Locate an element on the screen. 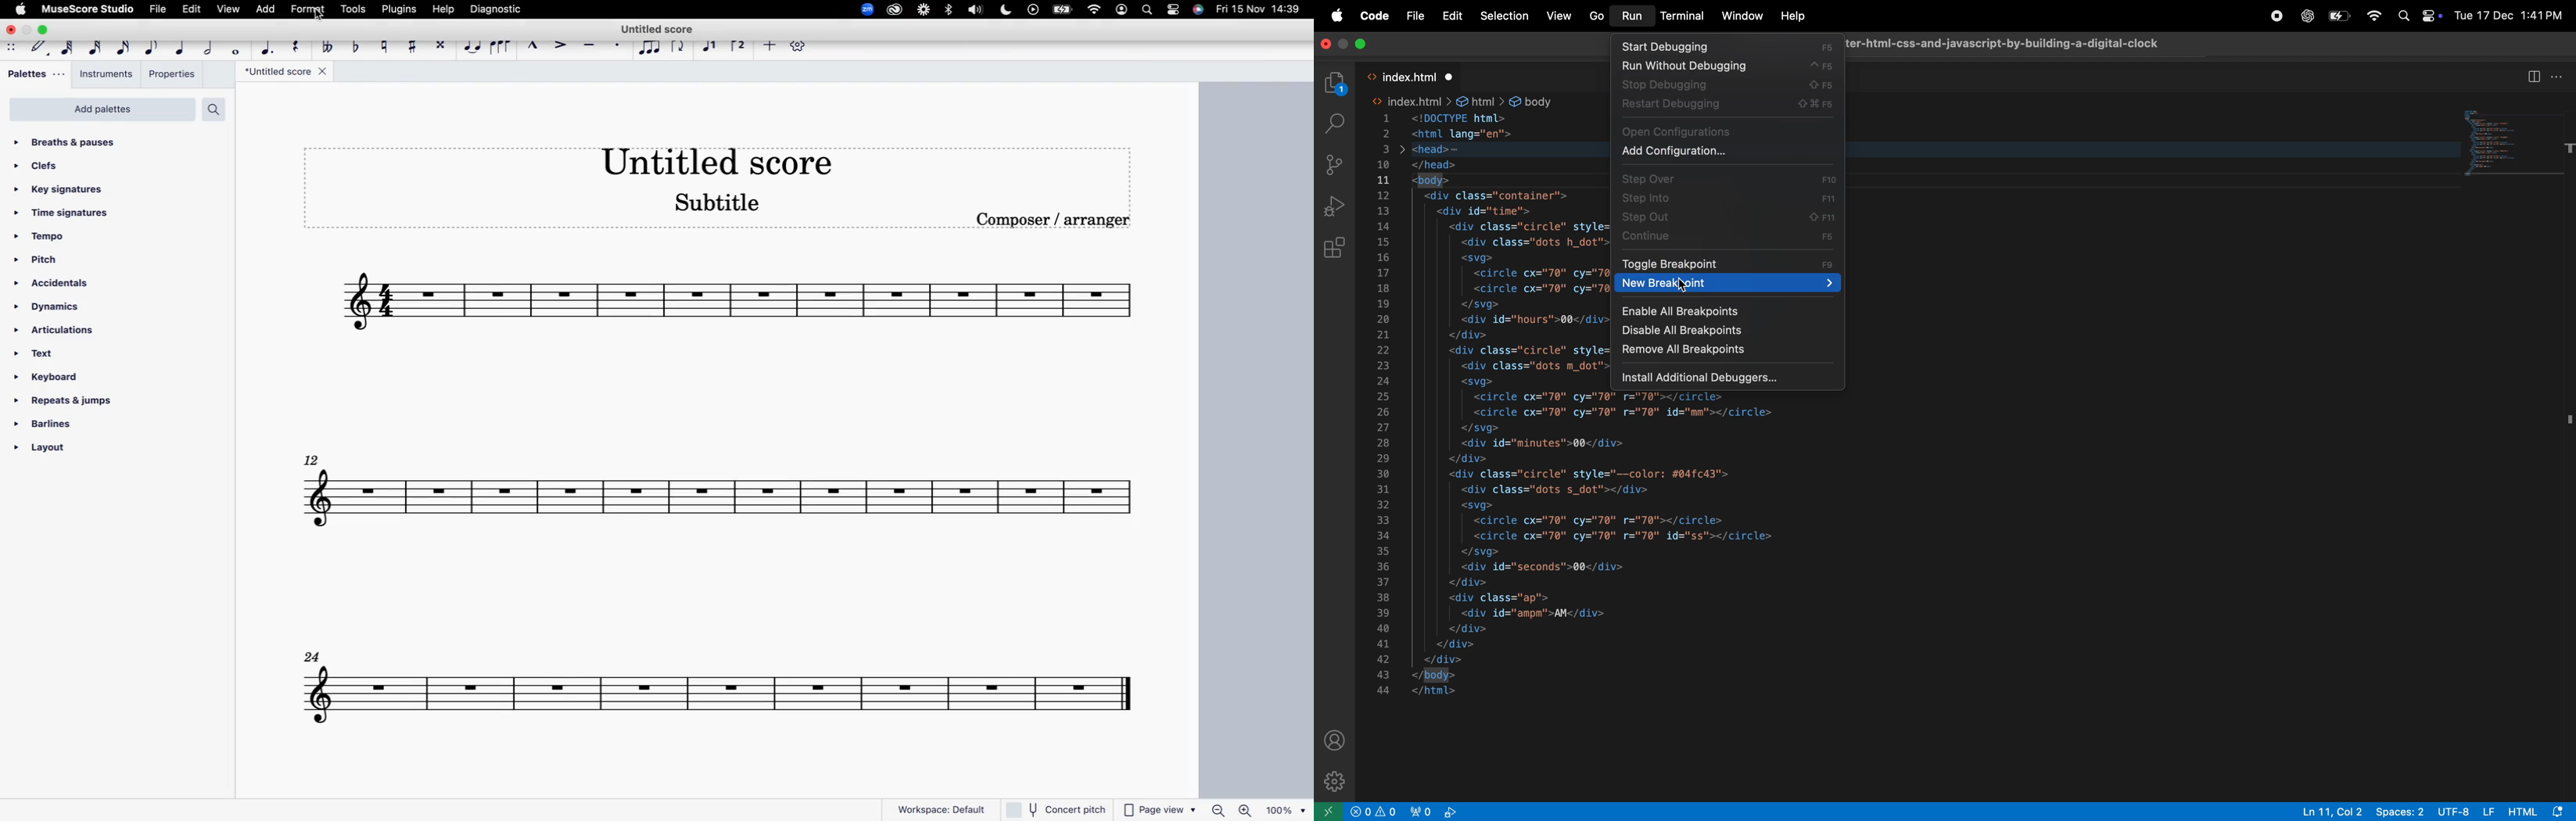 This screenshot has height=840, width=2576. composer / arranger is located at coordinates (1058, 221).